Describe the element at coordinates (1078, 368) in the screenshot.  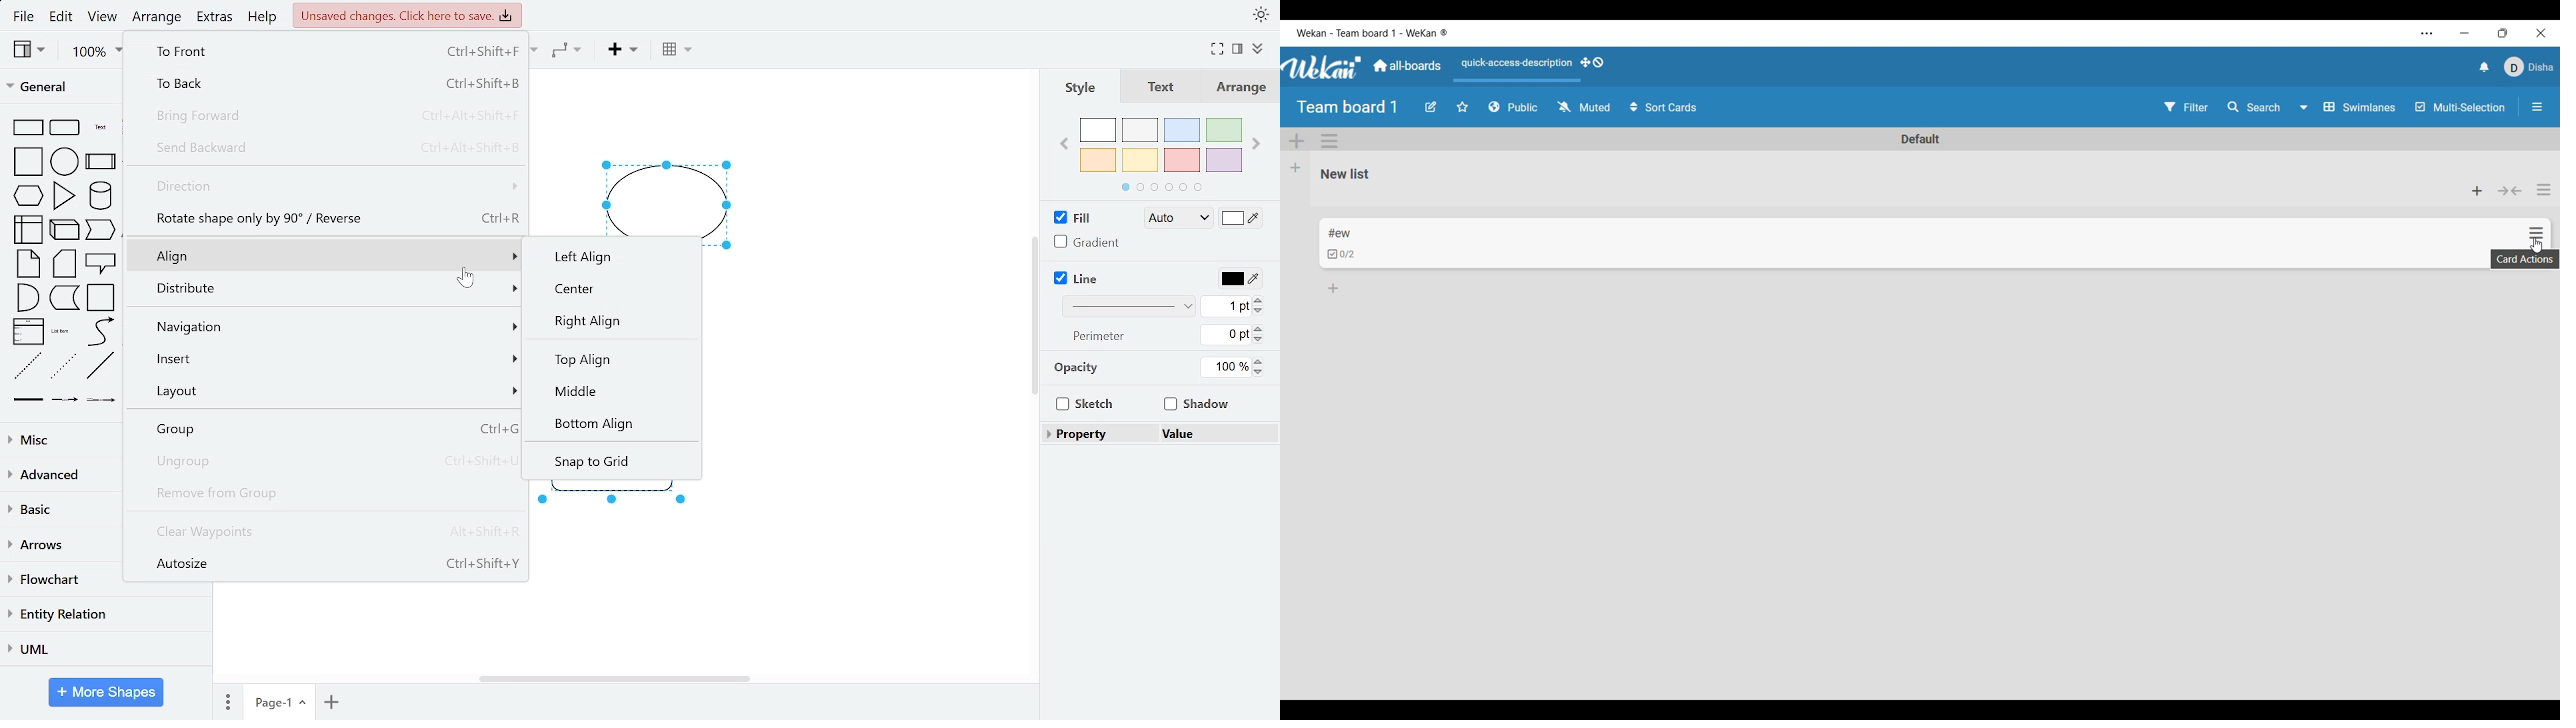
I see `opacity` at that location.